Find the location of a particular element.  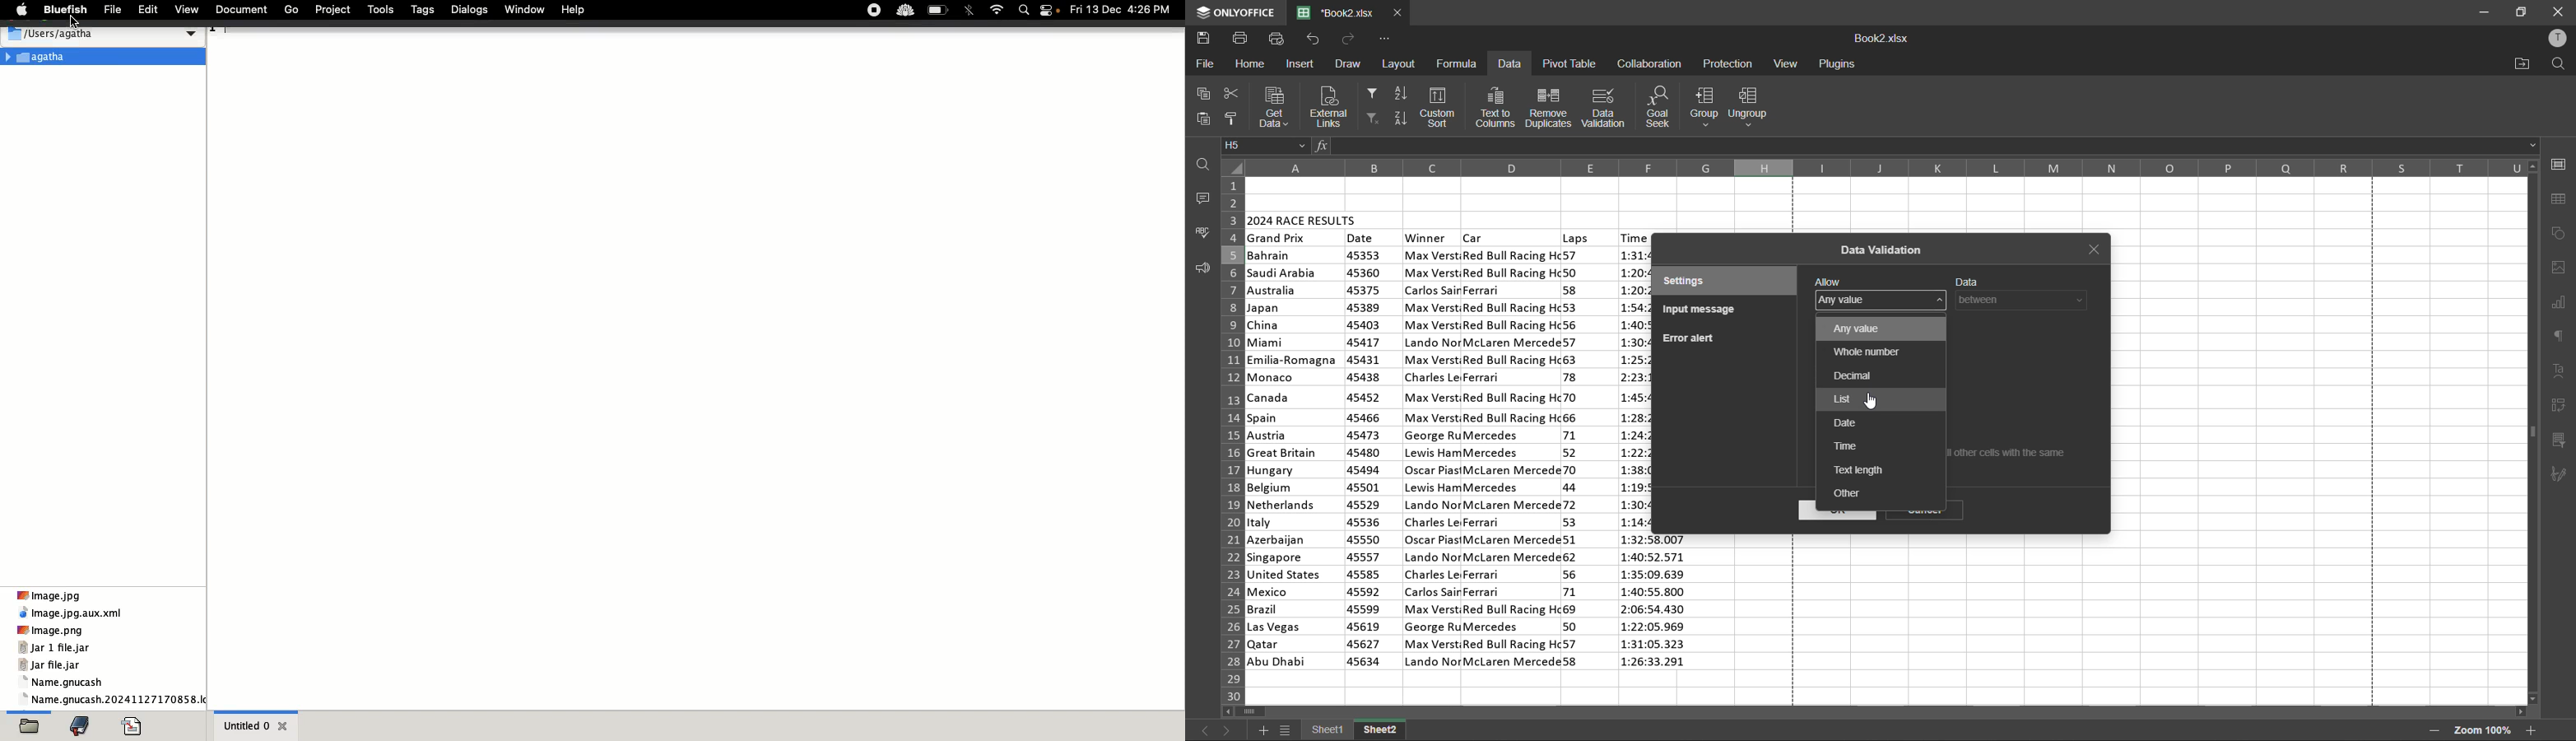

Image is located at coordinates (54, 595).